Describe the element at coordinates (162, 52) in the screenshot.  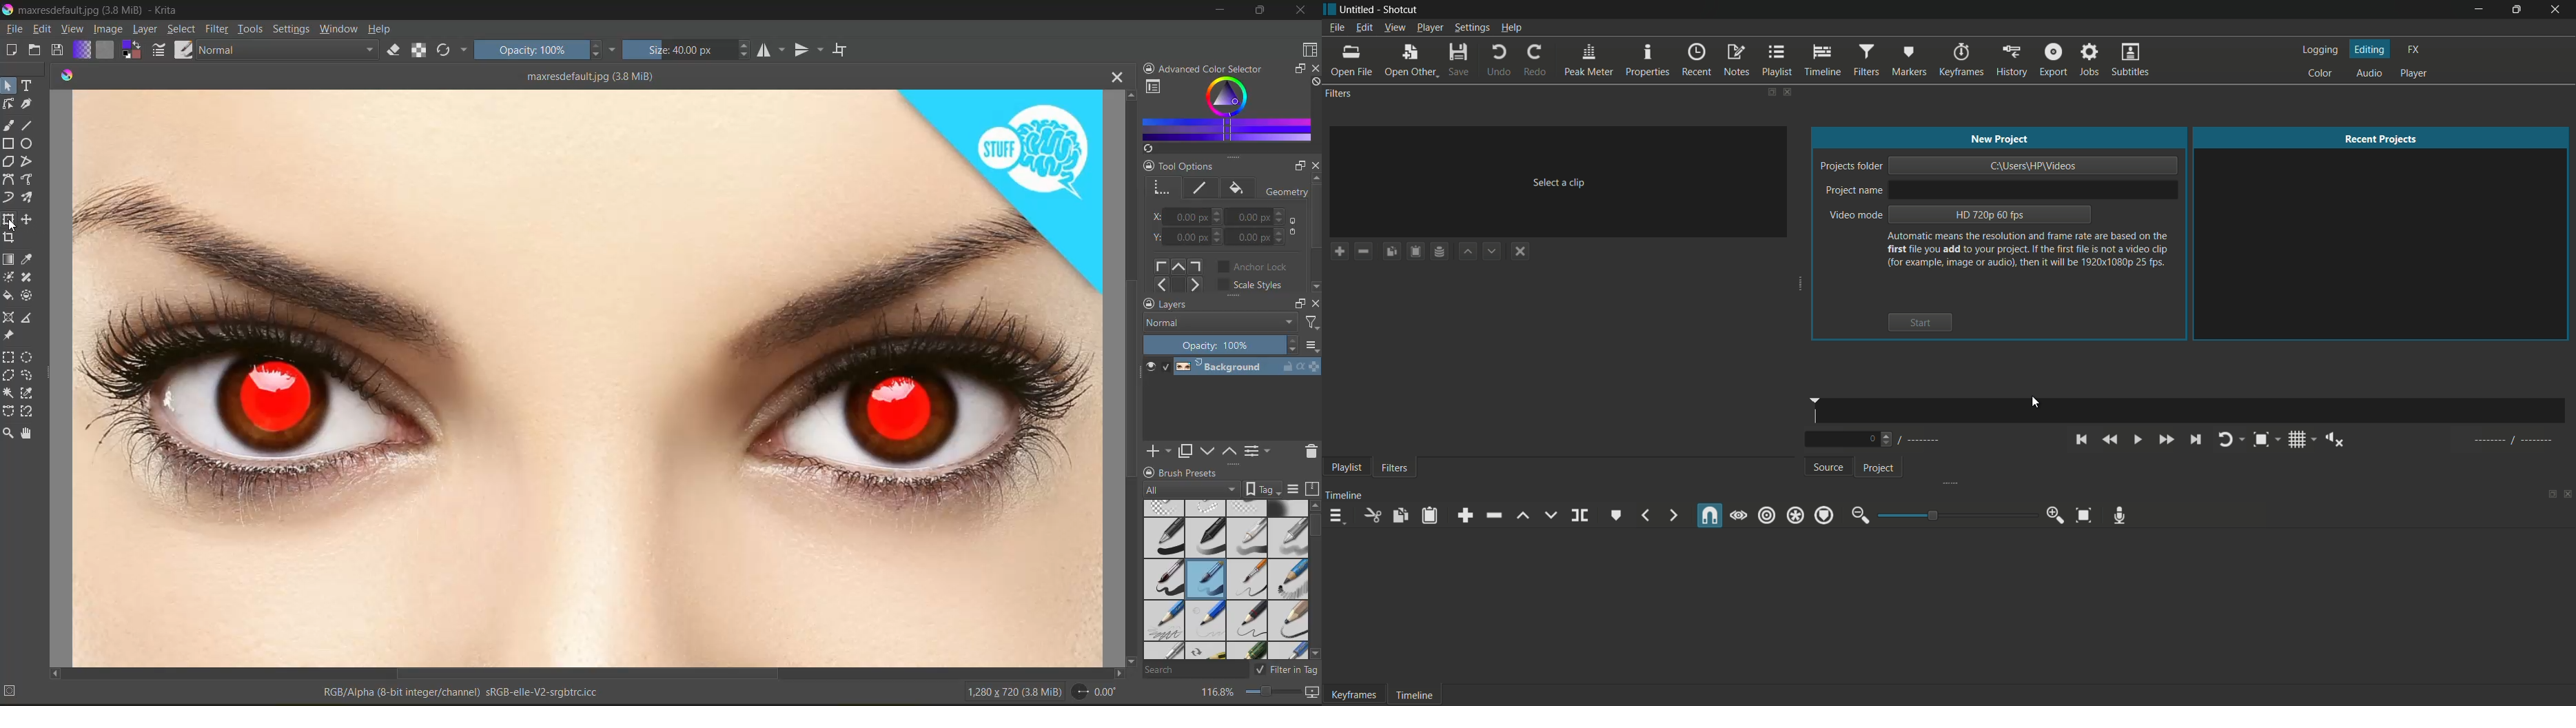
I see `edit brush settings` at that location.